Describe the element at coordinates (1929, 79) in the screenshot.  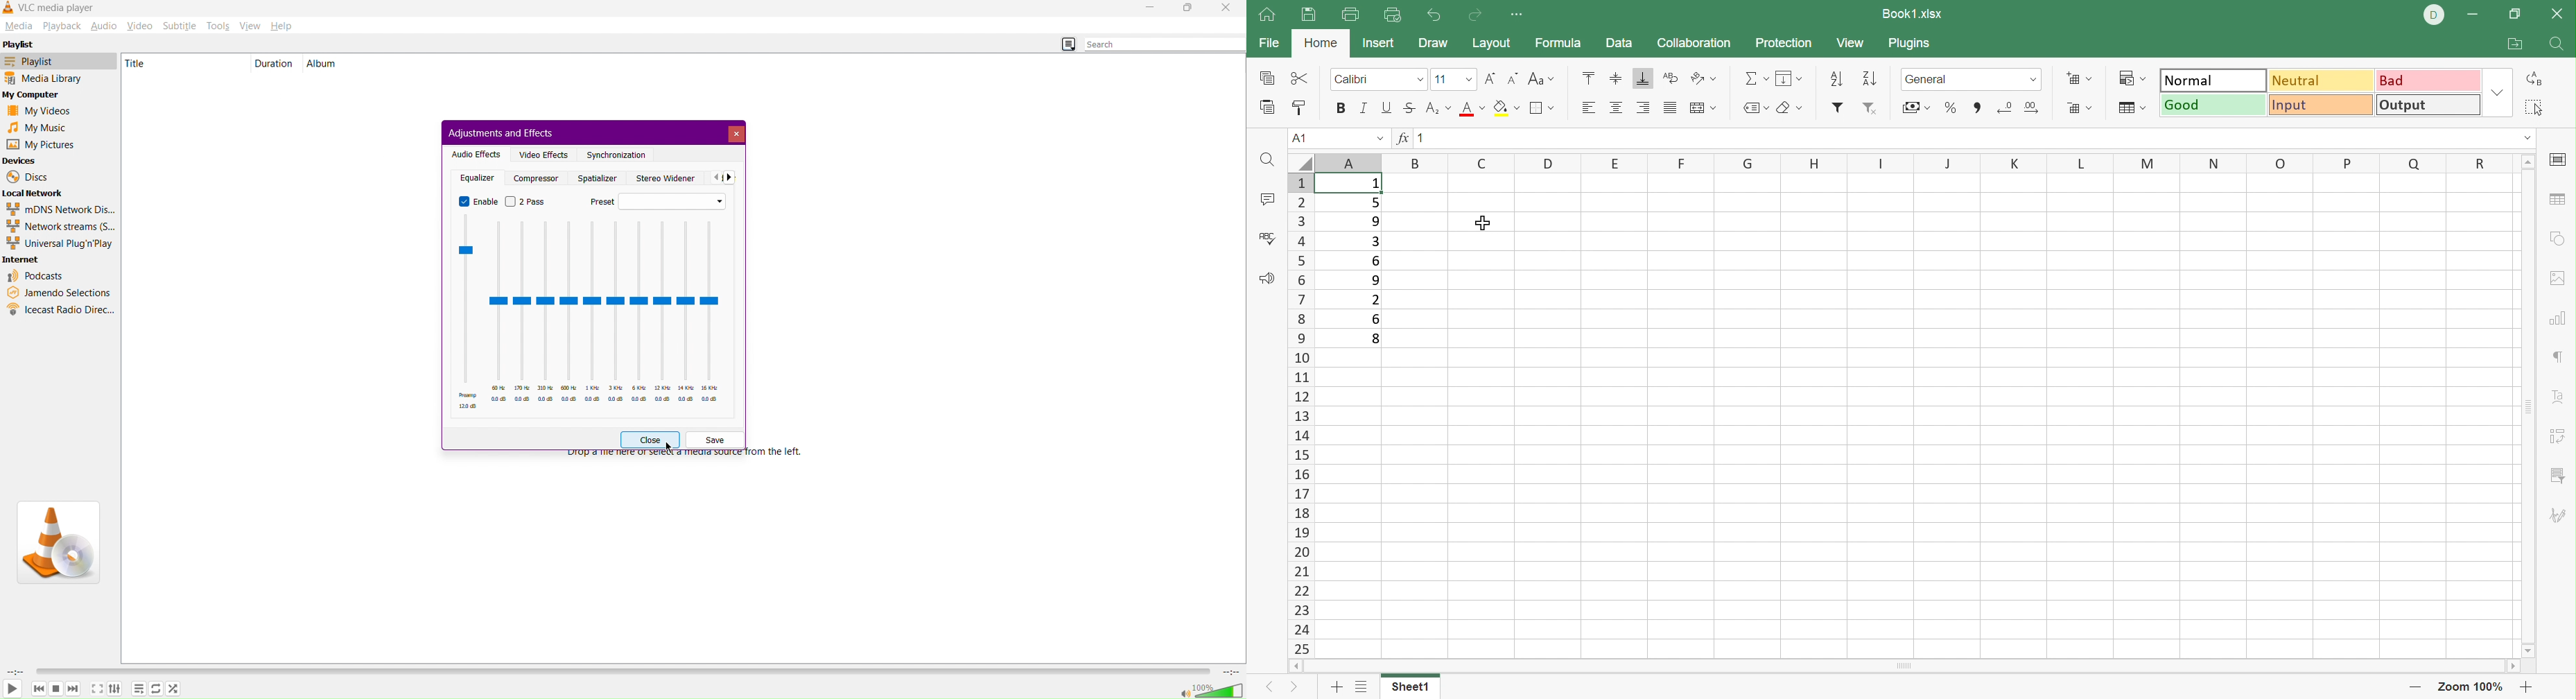
I see `General` at that location.